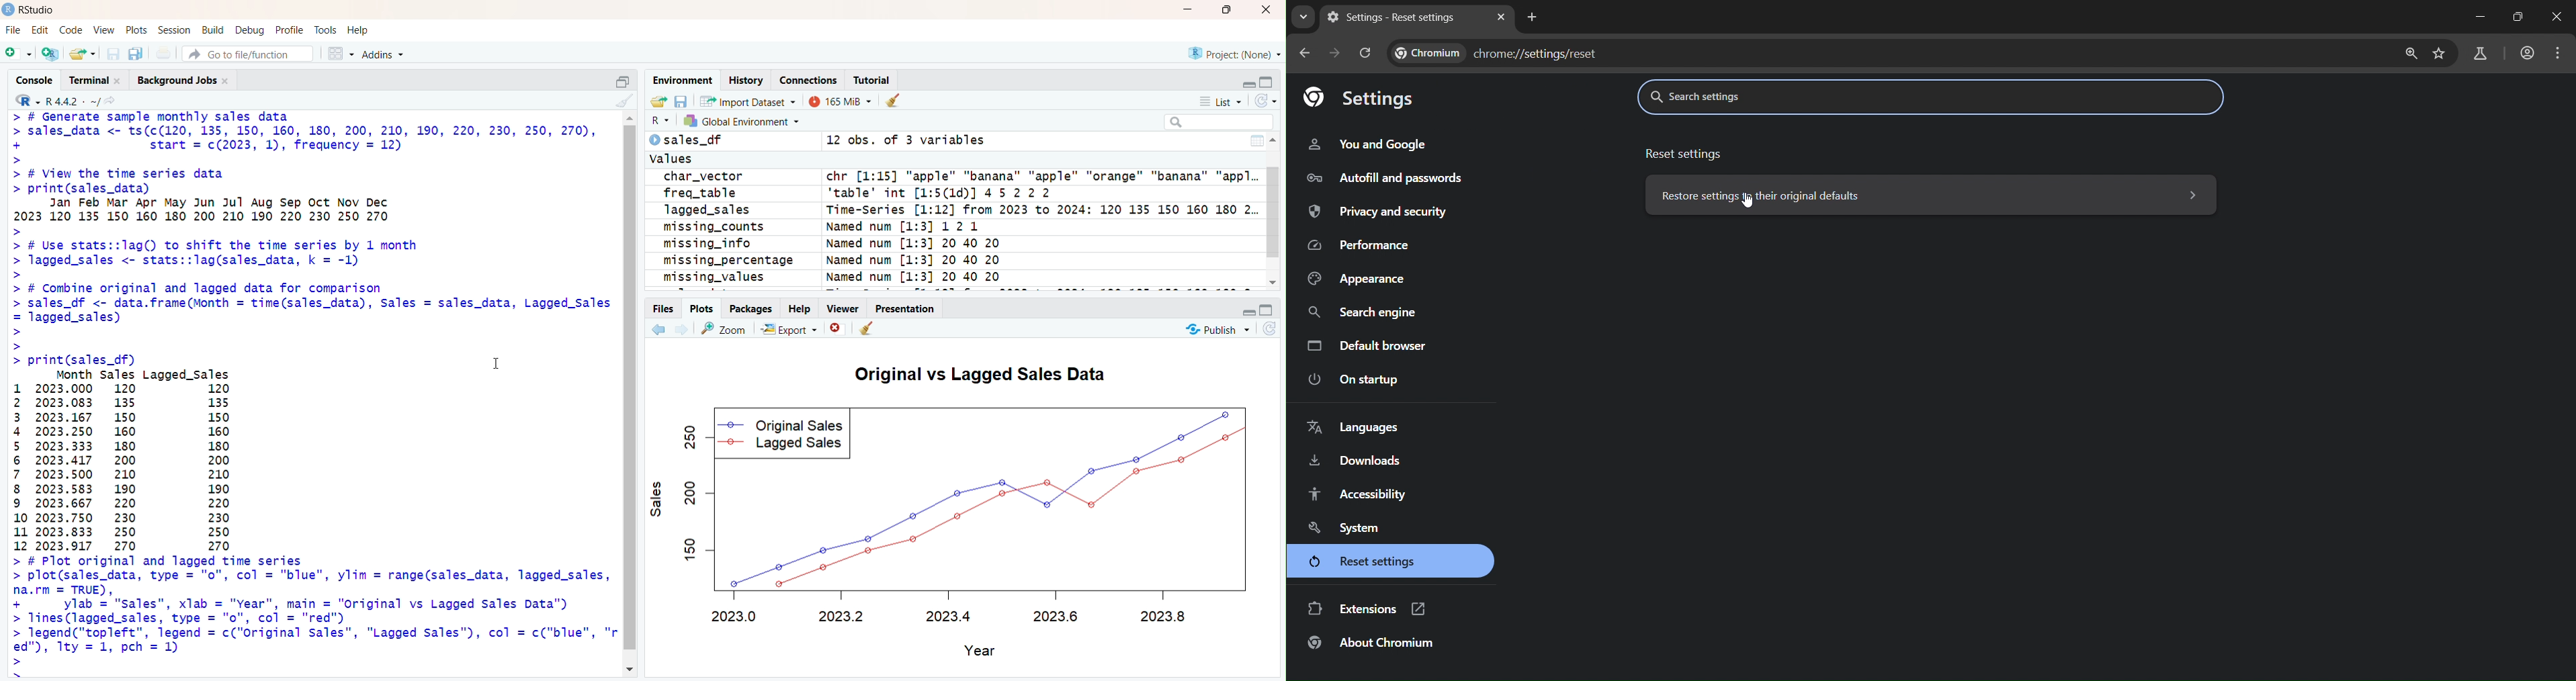 The image size is (2576, 700). What do you see at coordinates (895, 101) in the screenshot?
I see `clear objects from workspace` at bounding box center [895, 101].